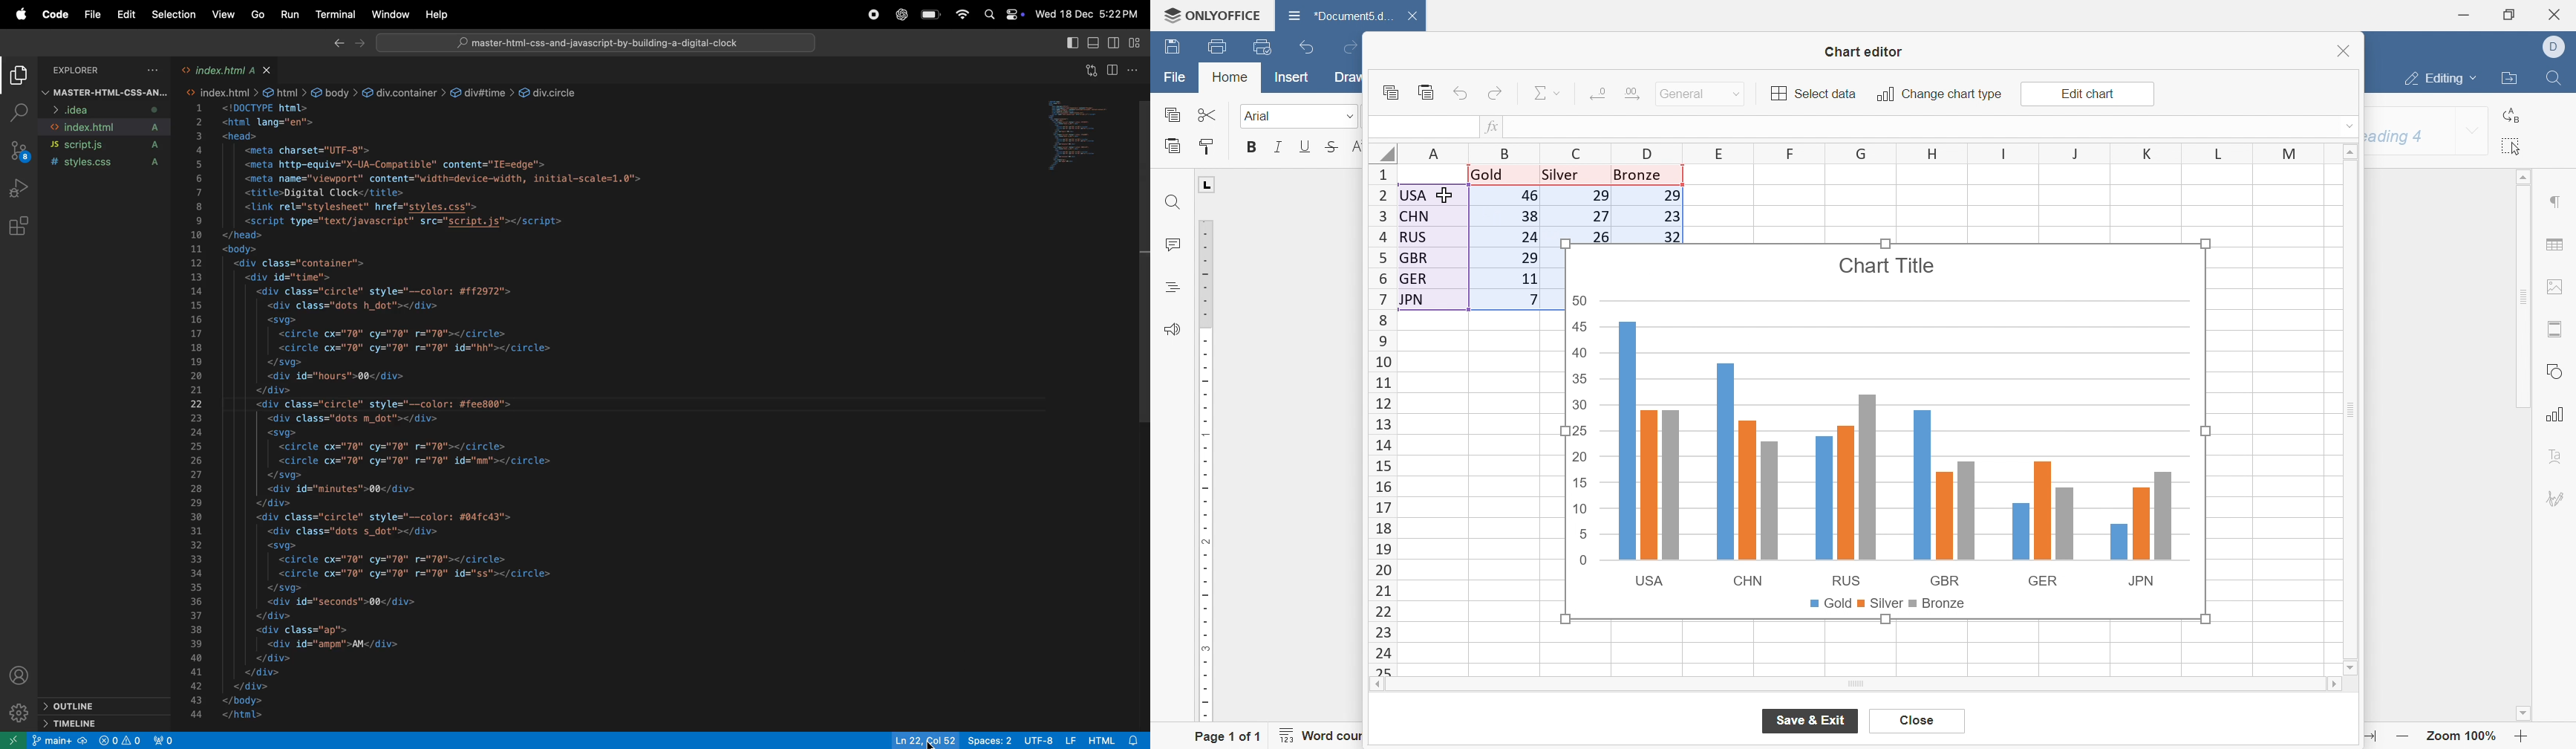 This screenshot has height=756, width=2576. Describe the element at coordinates (1447, 196) in the screenshot. I see `cursor` at that location.